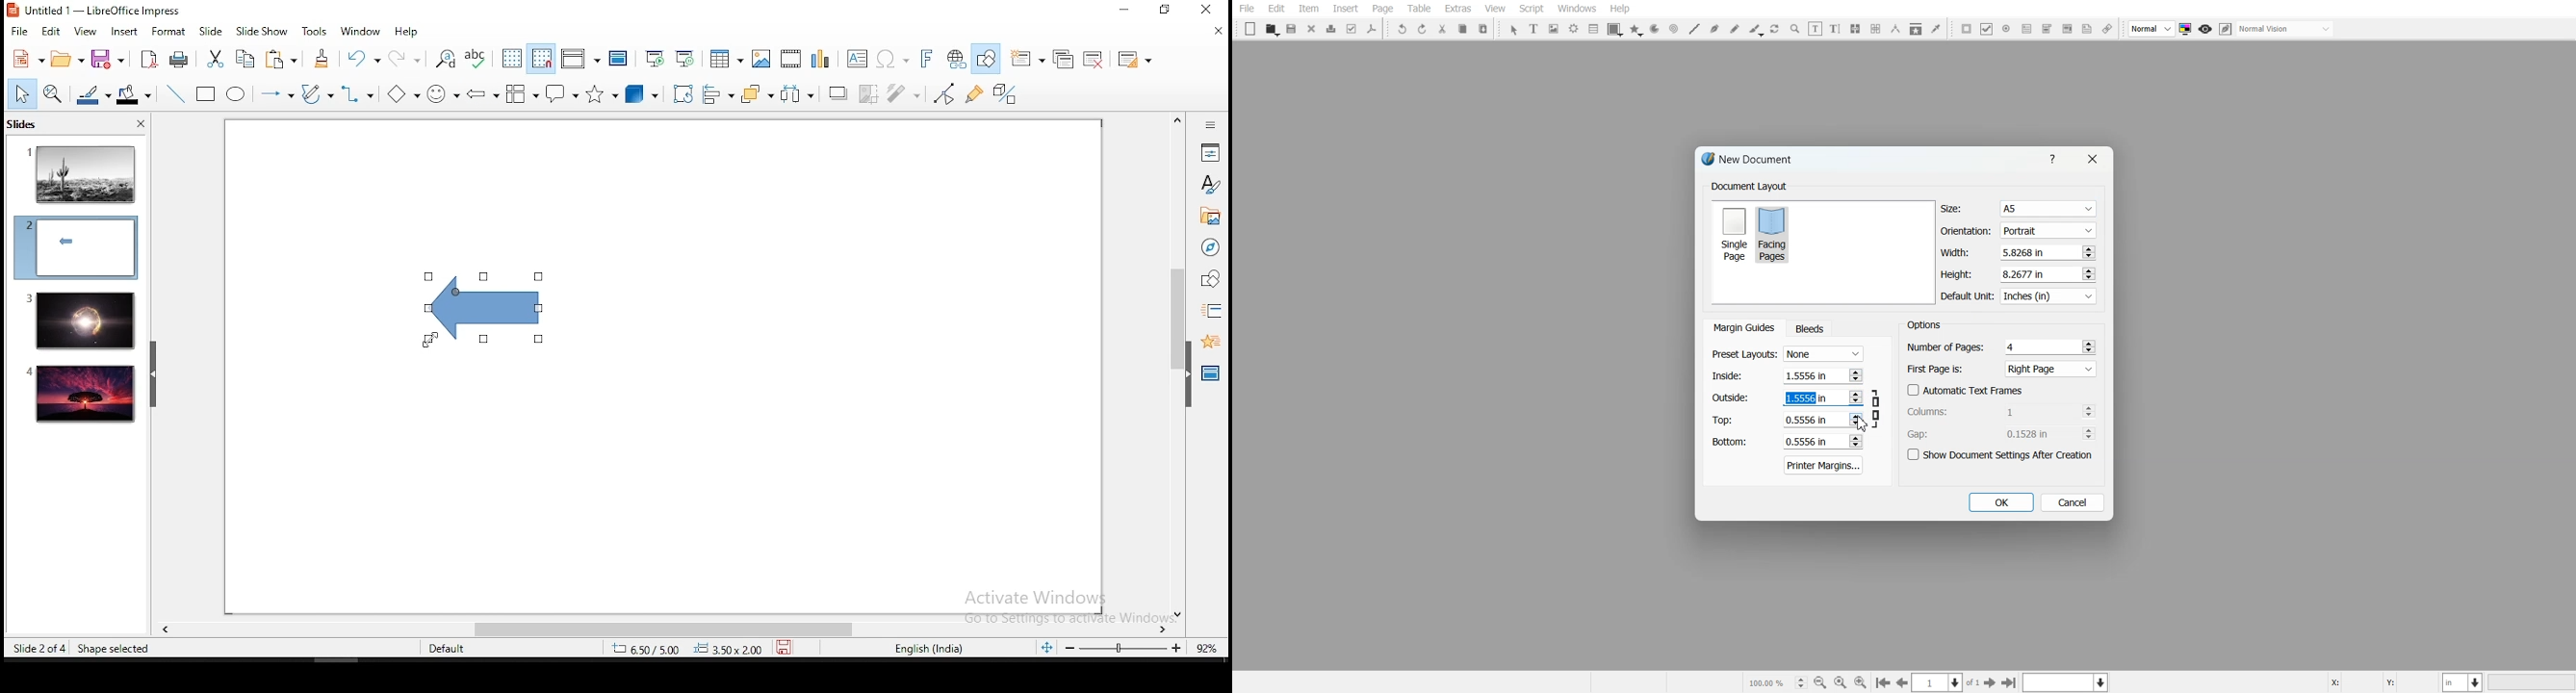  I want to click on Close, so click(1312, 28).